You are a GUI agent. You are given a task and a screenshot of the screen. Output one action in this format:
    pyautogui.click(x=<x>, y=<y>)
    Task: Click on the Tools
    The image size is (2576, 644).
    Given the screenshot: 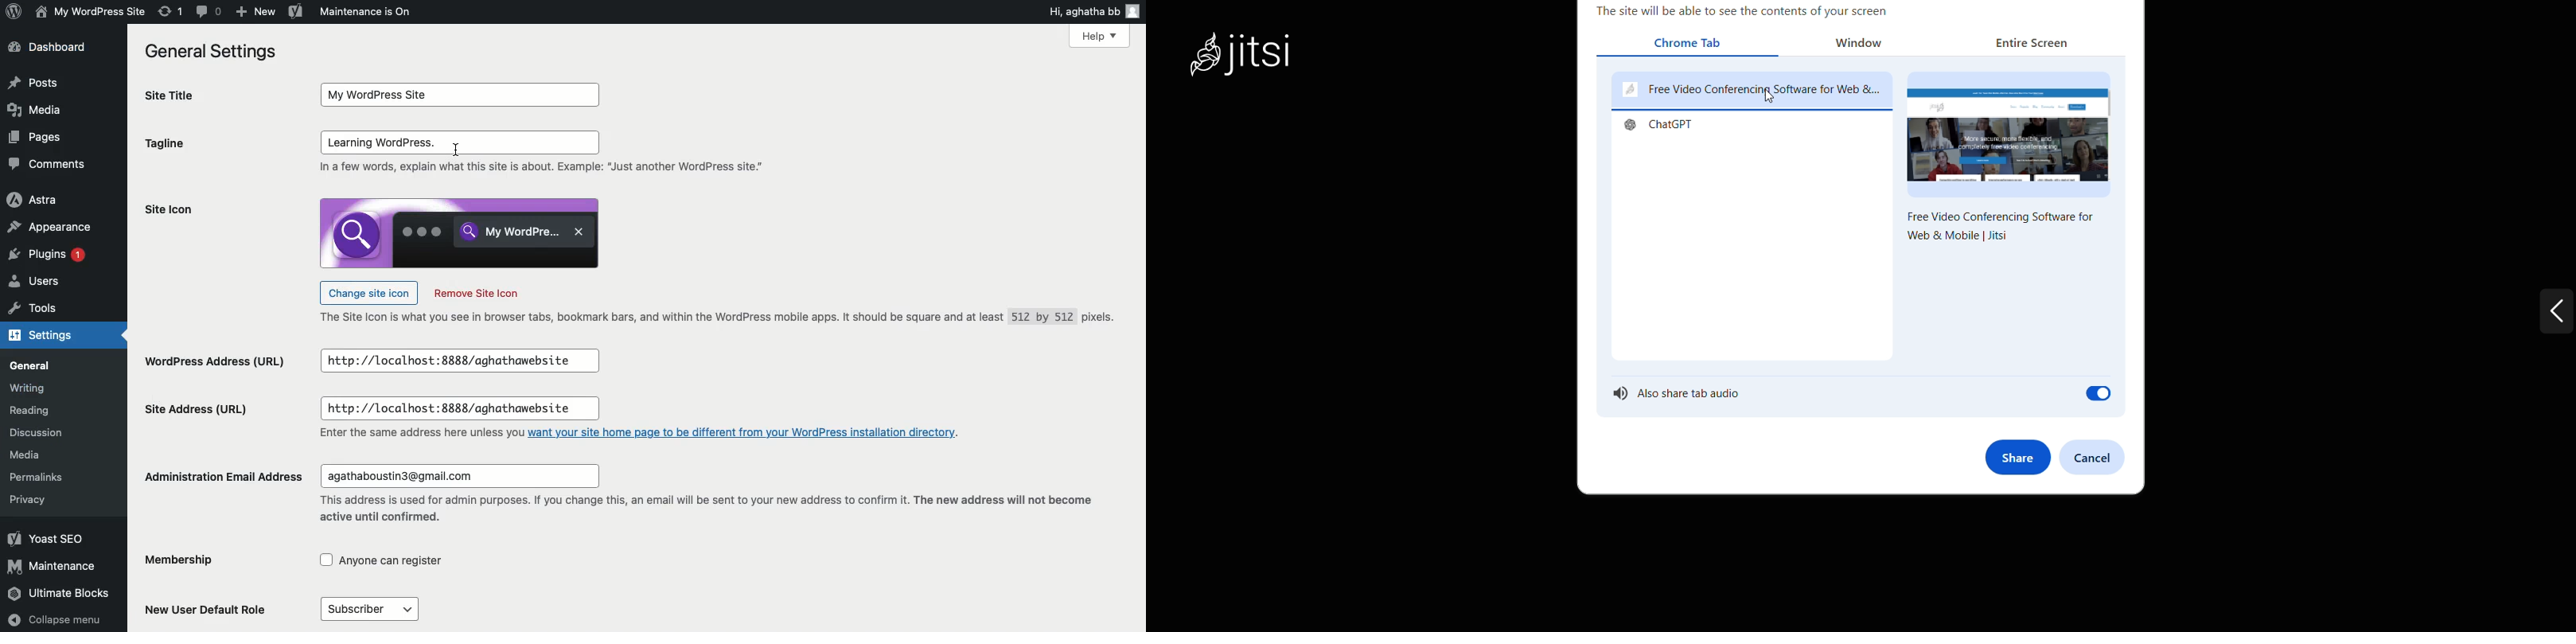 What is the action you would take?
    pyautogui.click(x=34, y=311)
    